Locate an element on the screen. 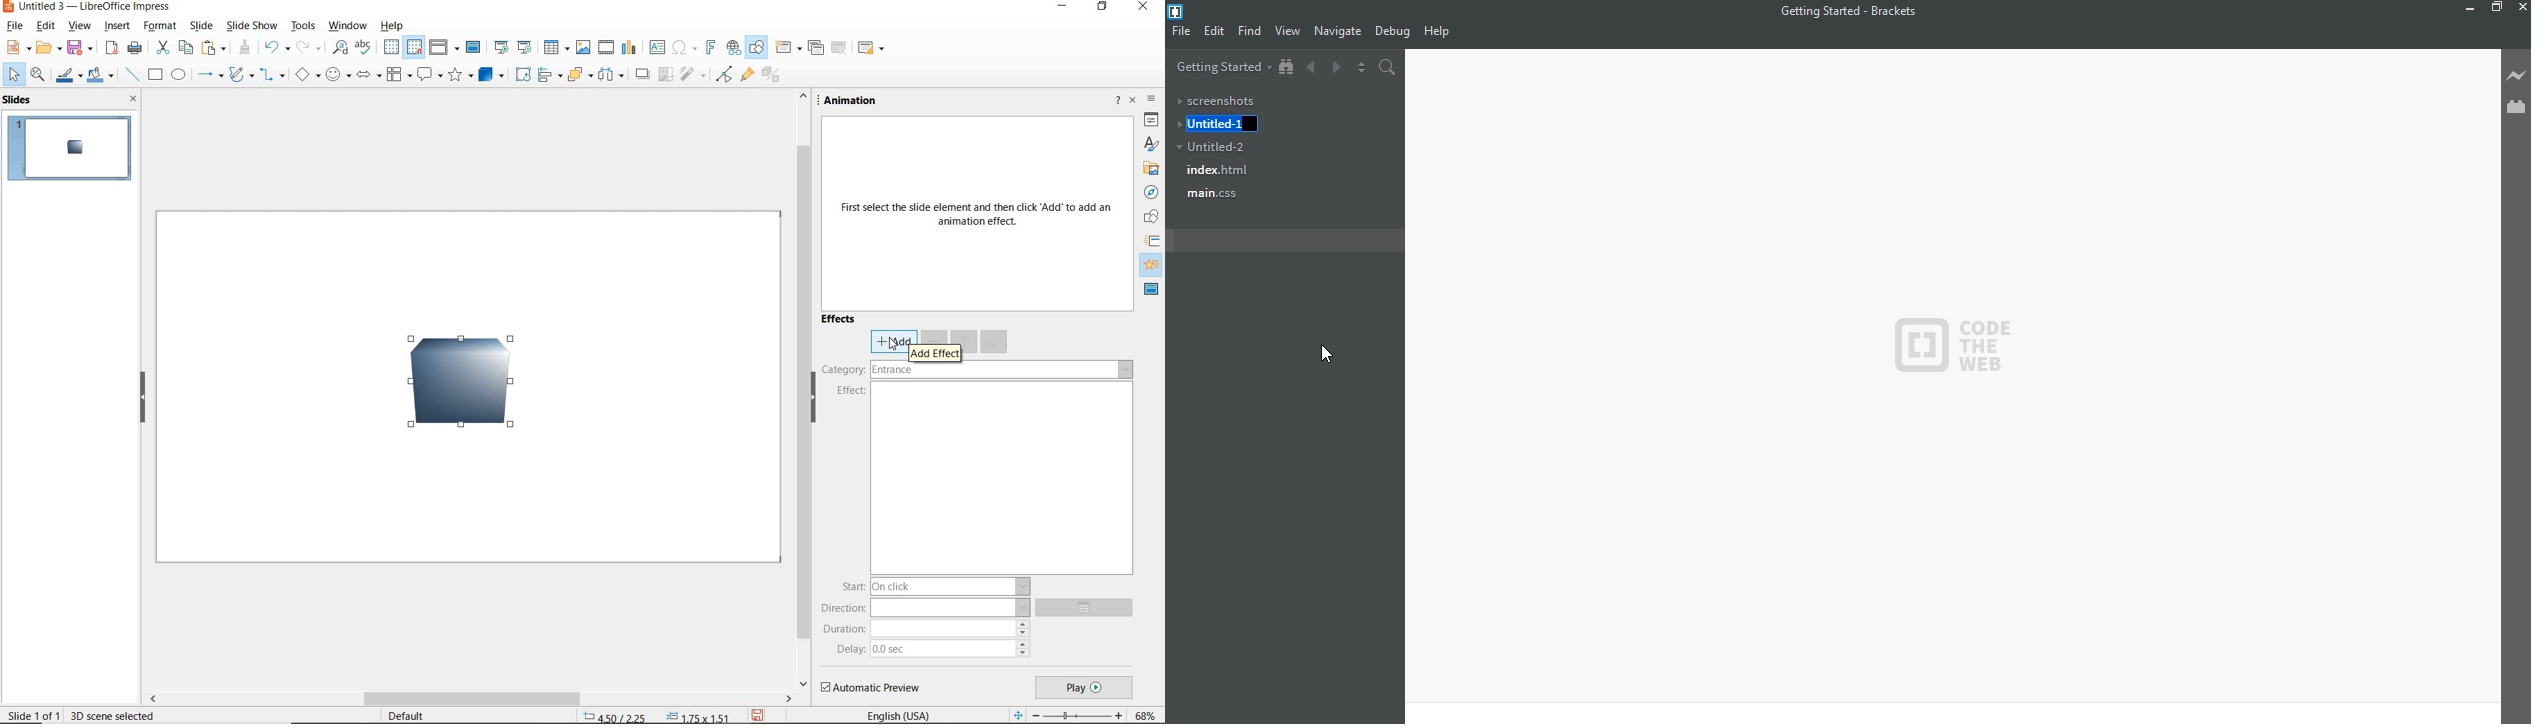 The width and height of the screenshot is (2548, 728). insert video or audio is located at coordinates (607, 48).